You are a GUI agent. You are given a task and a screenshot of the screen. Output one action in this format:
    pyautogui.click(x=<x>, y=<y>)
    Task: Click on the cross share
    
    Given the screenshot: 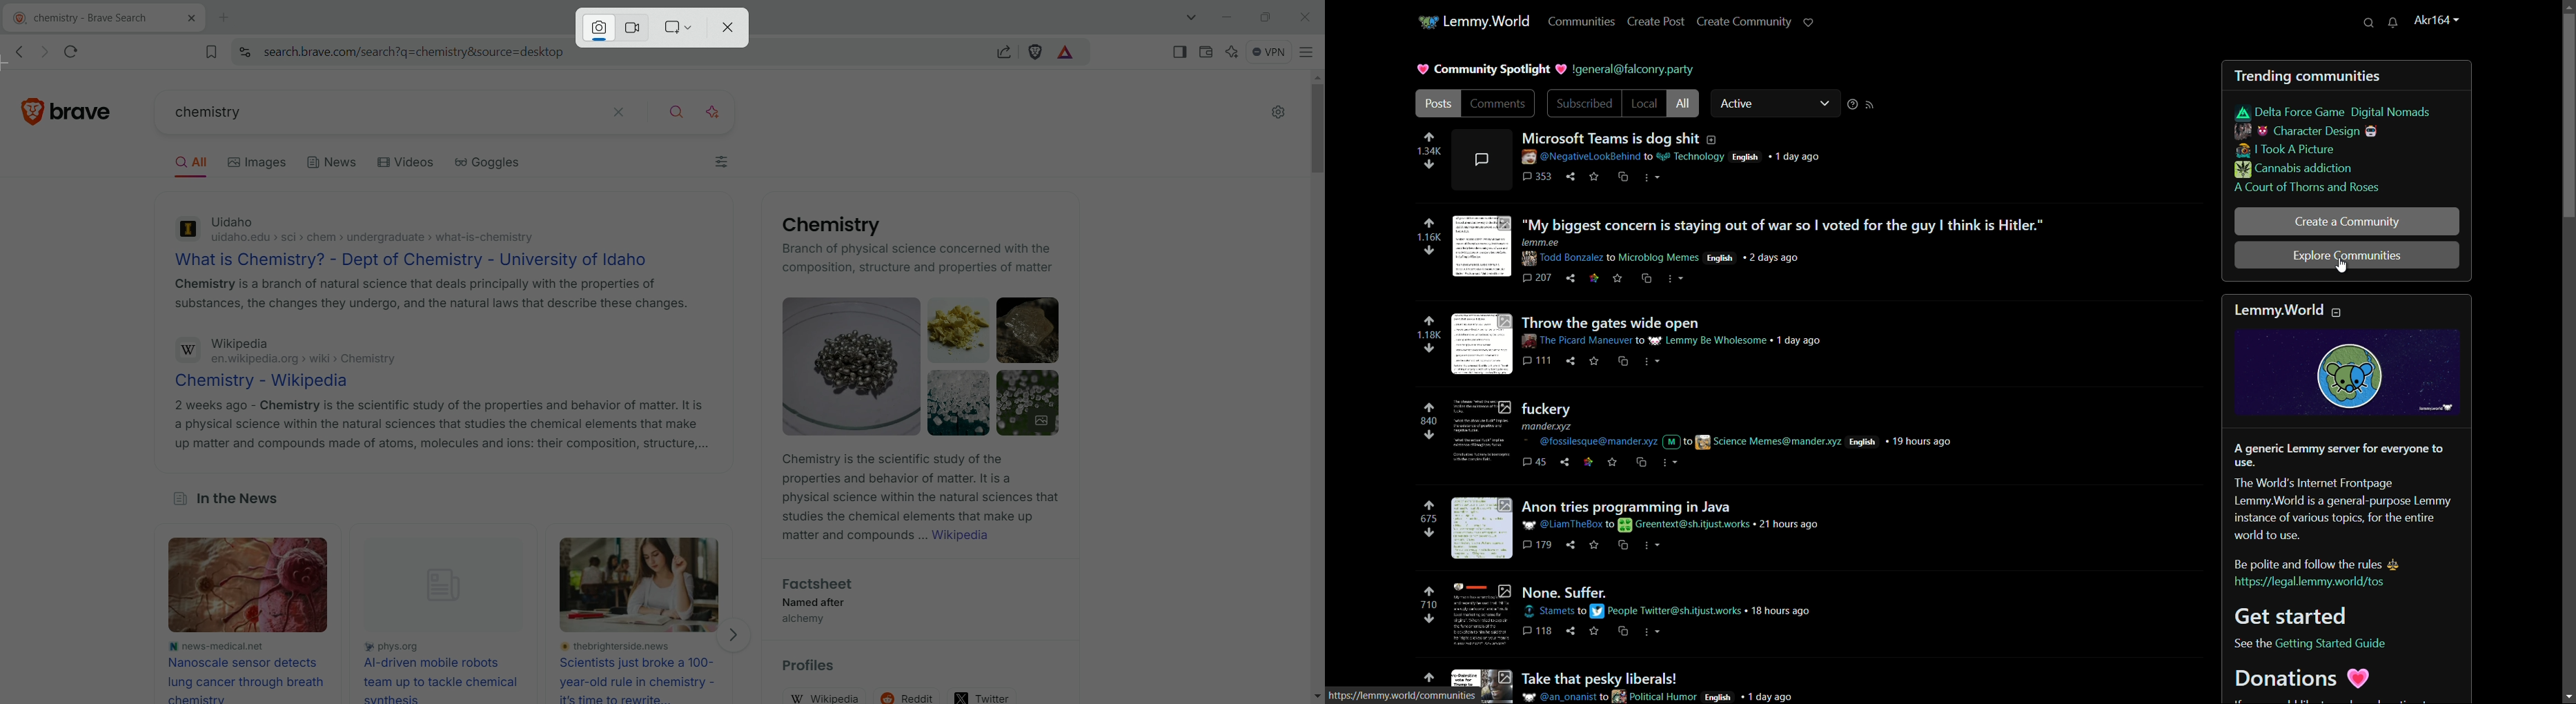 What is the action you would take?
    pyautogui.click(x=1646, y=278)
    